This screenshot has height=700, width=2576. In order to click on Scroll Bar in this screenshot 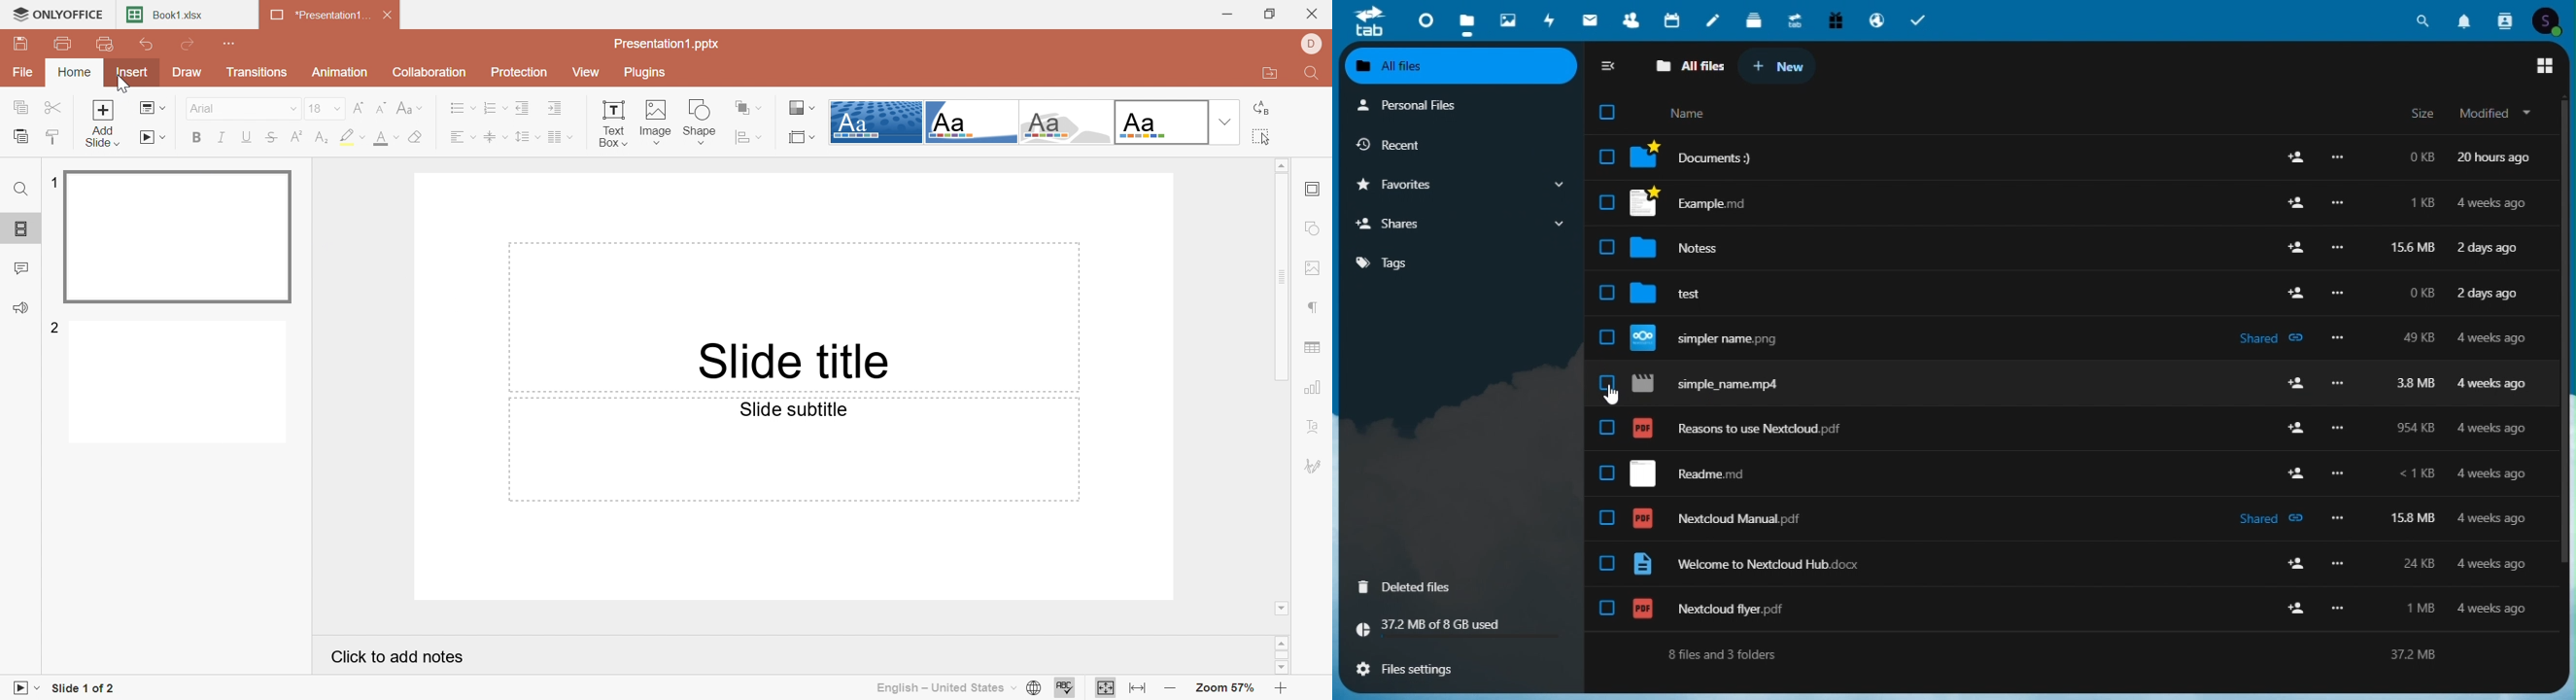, I will do `click(1286, 278)`.